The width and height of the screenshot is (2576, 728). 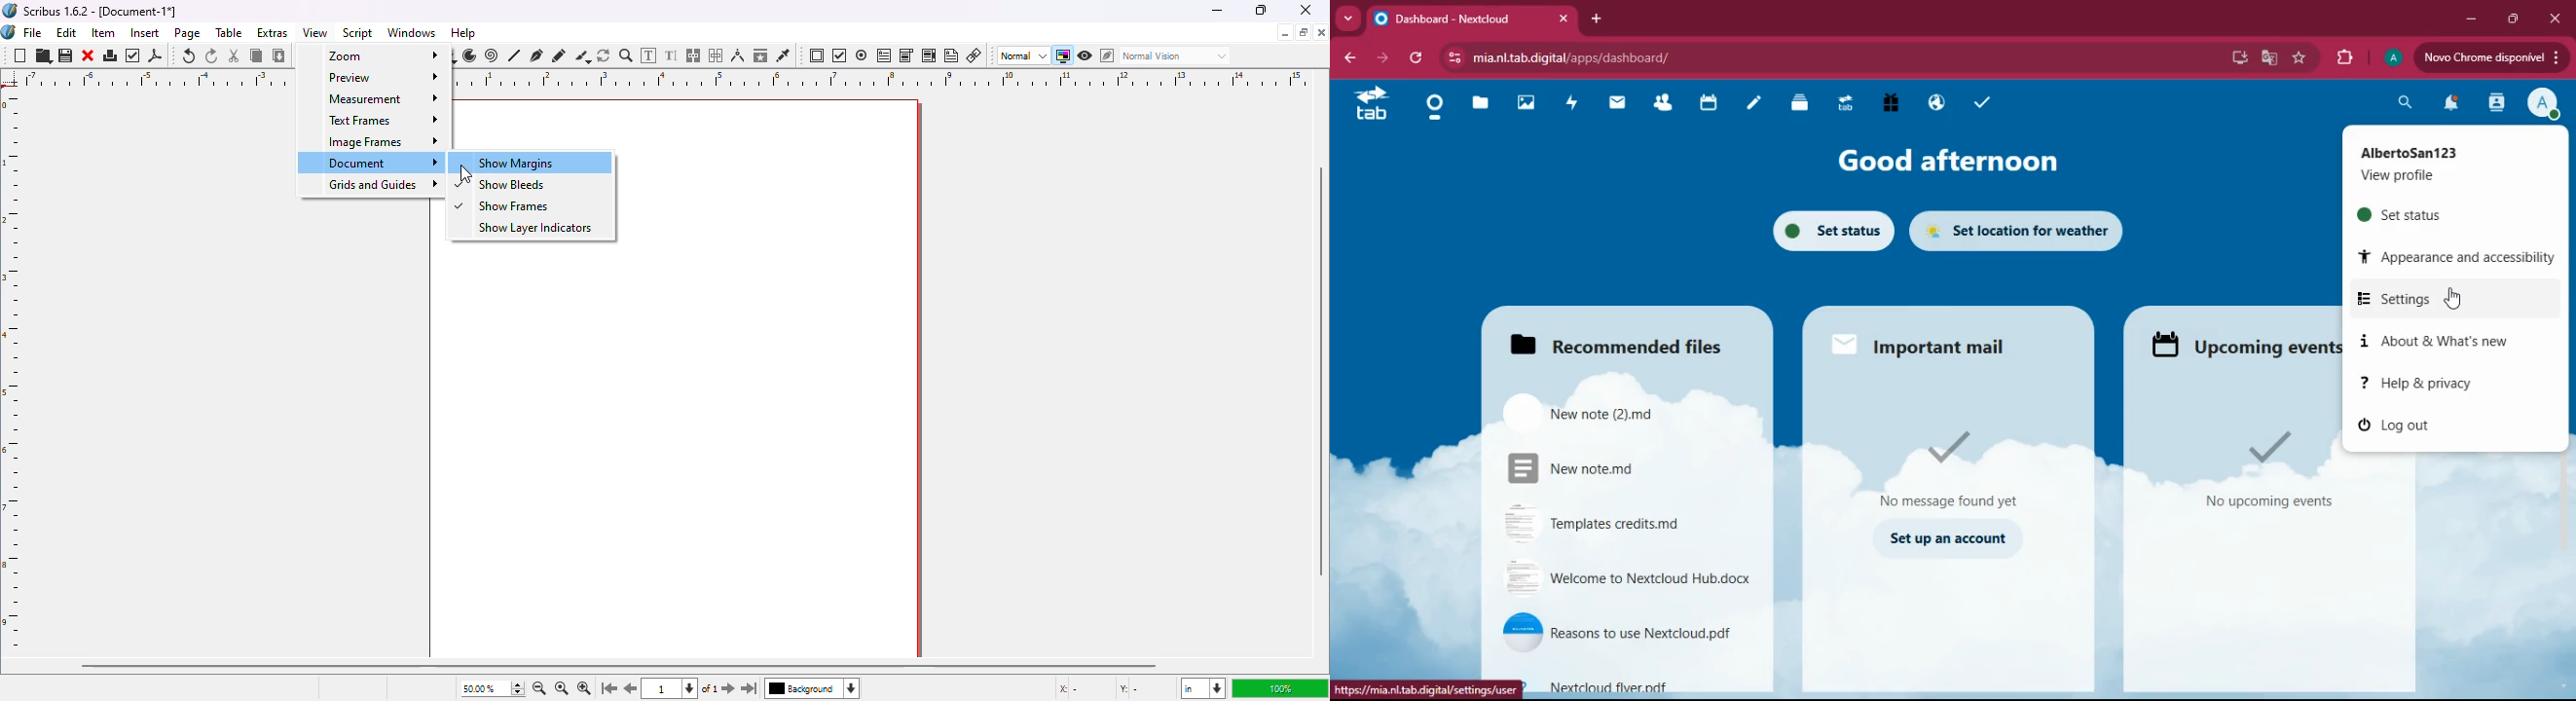 I want to click on gift, so click(x=1892, y=103).